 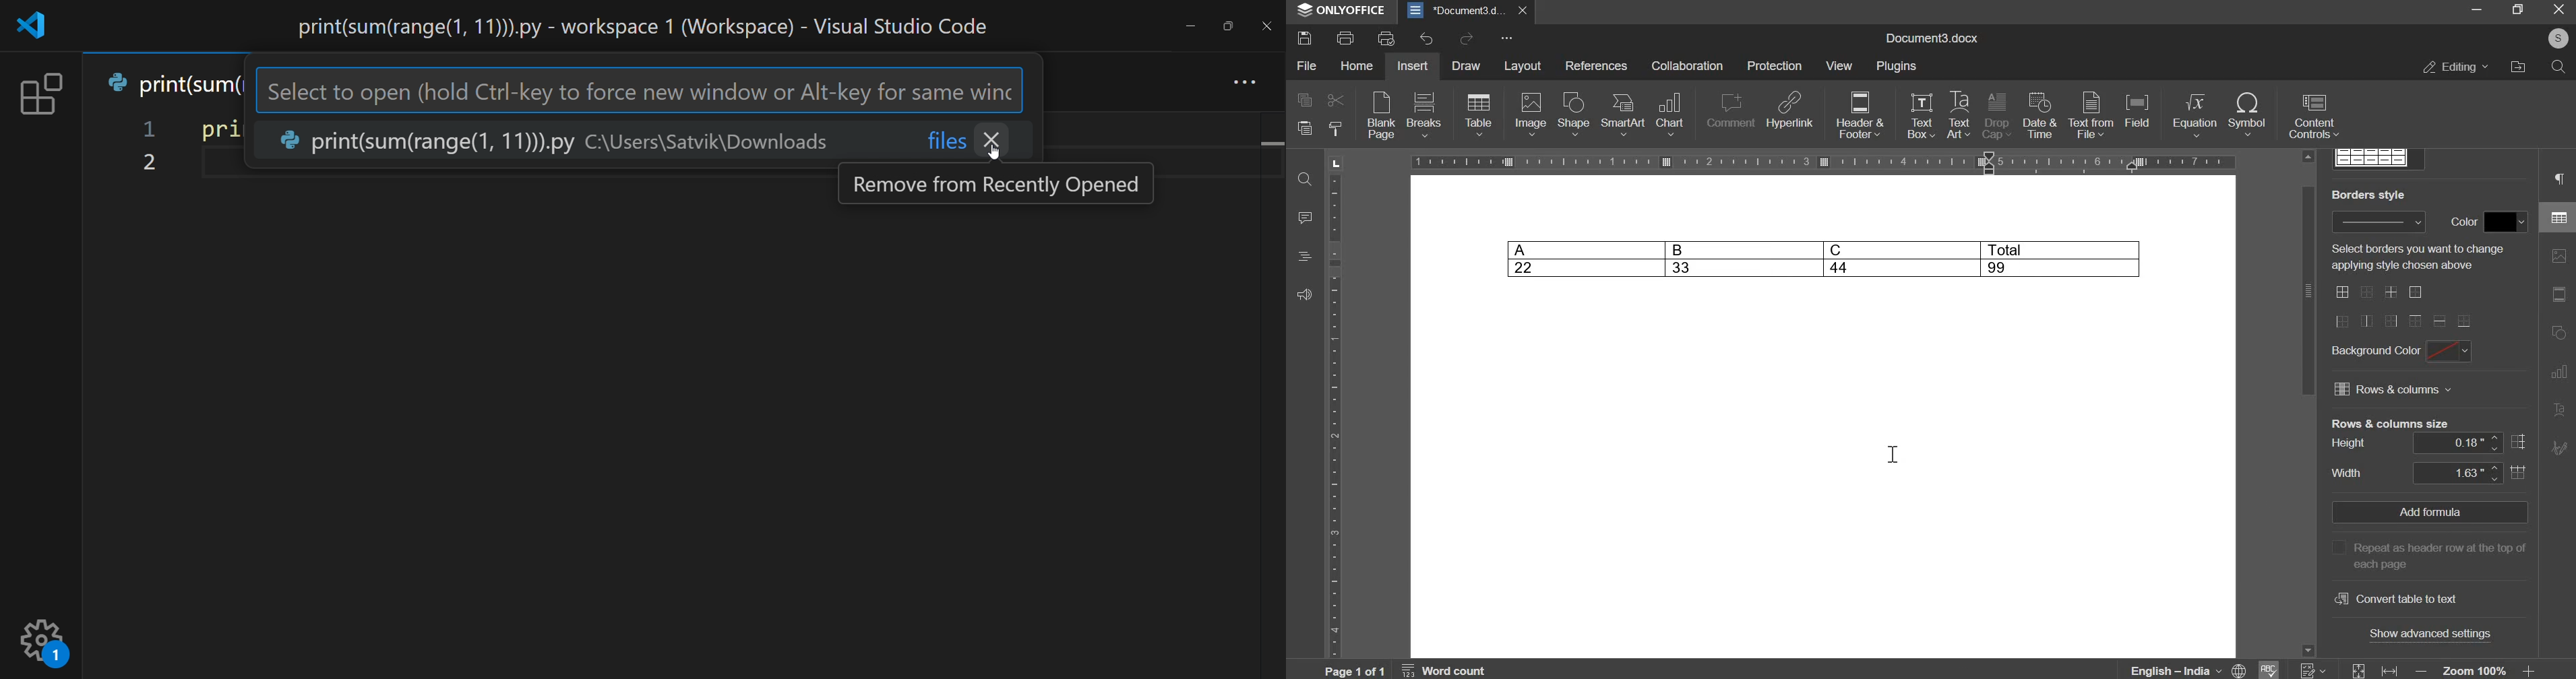 I want to click on code, so click(x=215, y=129).